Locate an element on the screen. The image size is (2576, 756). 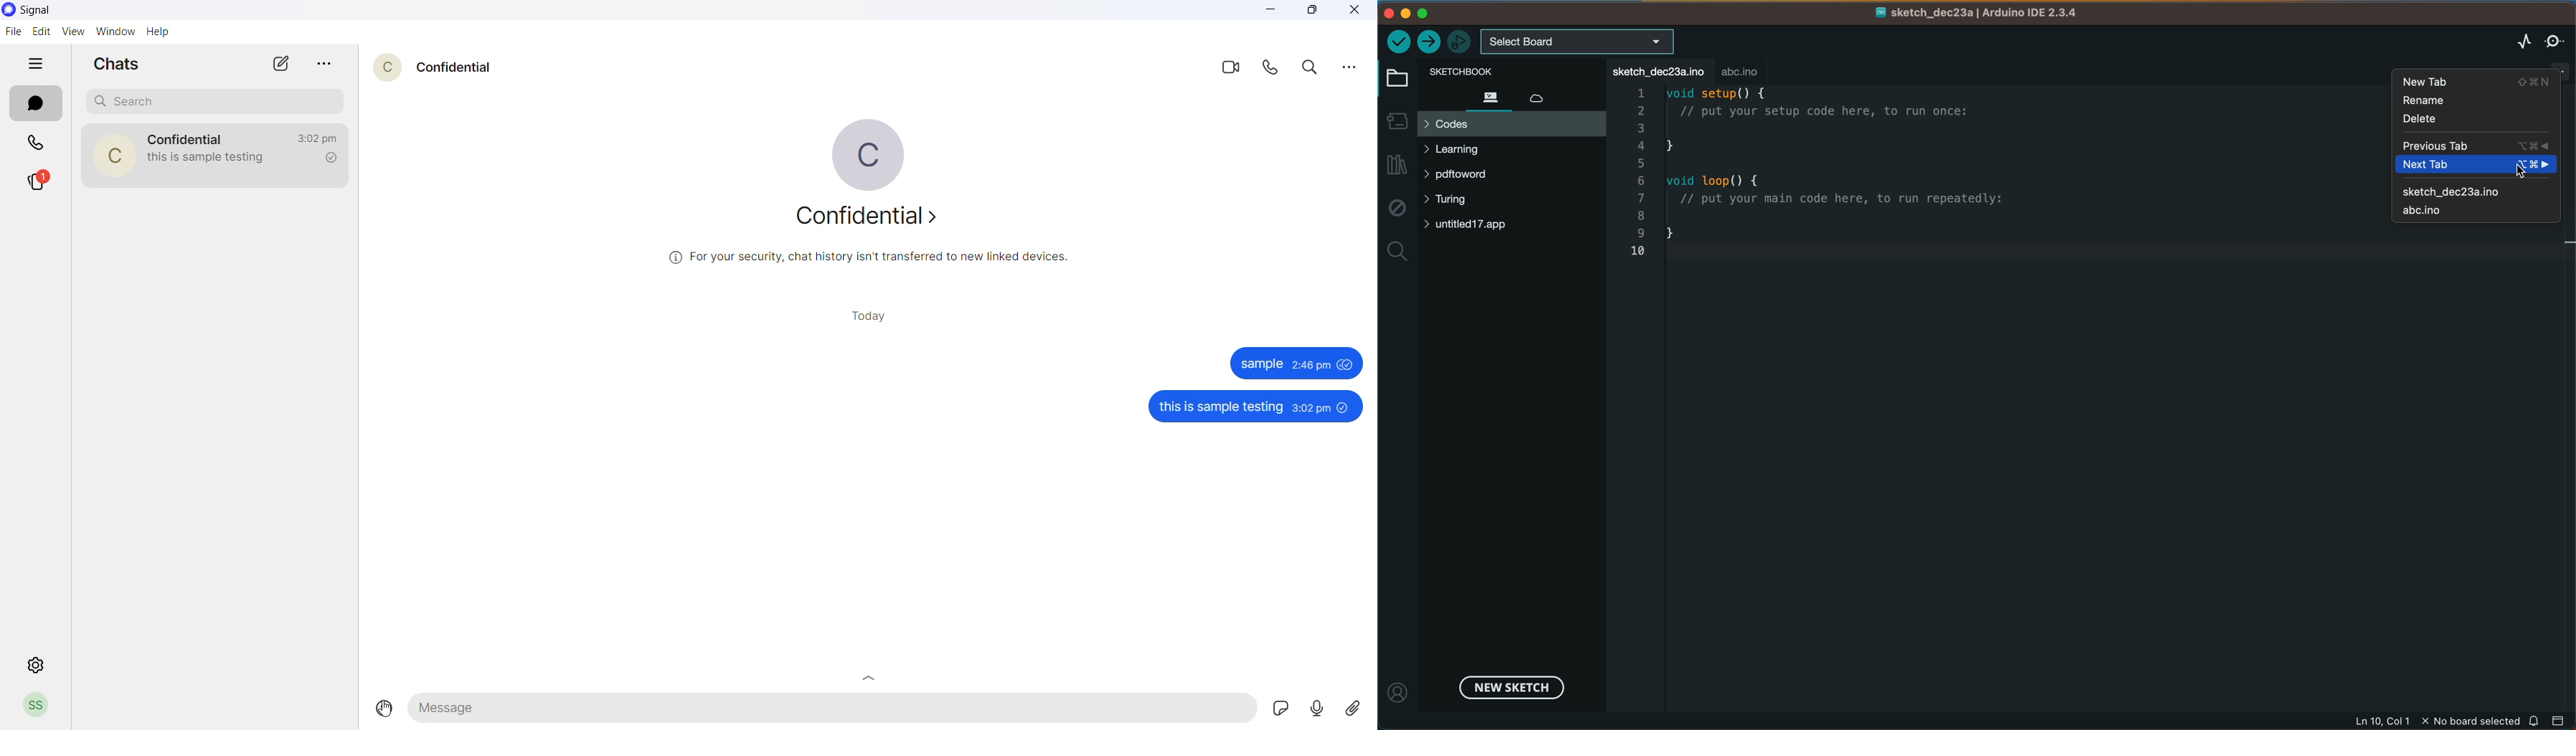
pdftword is located at coordinates (1464, 176).